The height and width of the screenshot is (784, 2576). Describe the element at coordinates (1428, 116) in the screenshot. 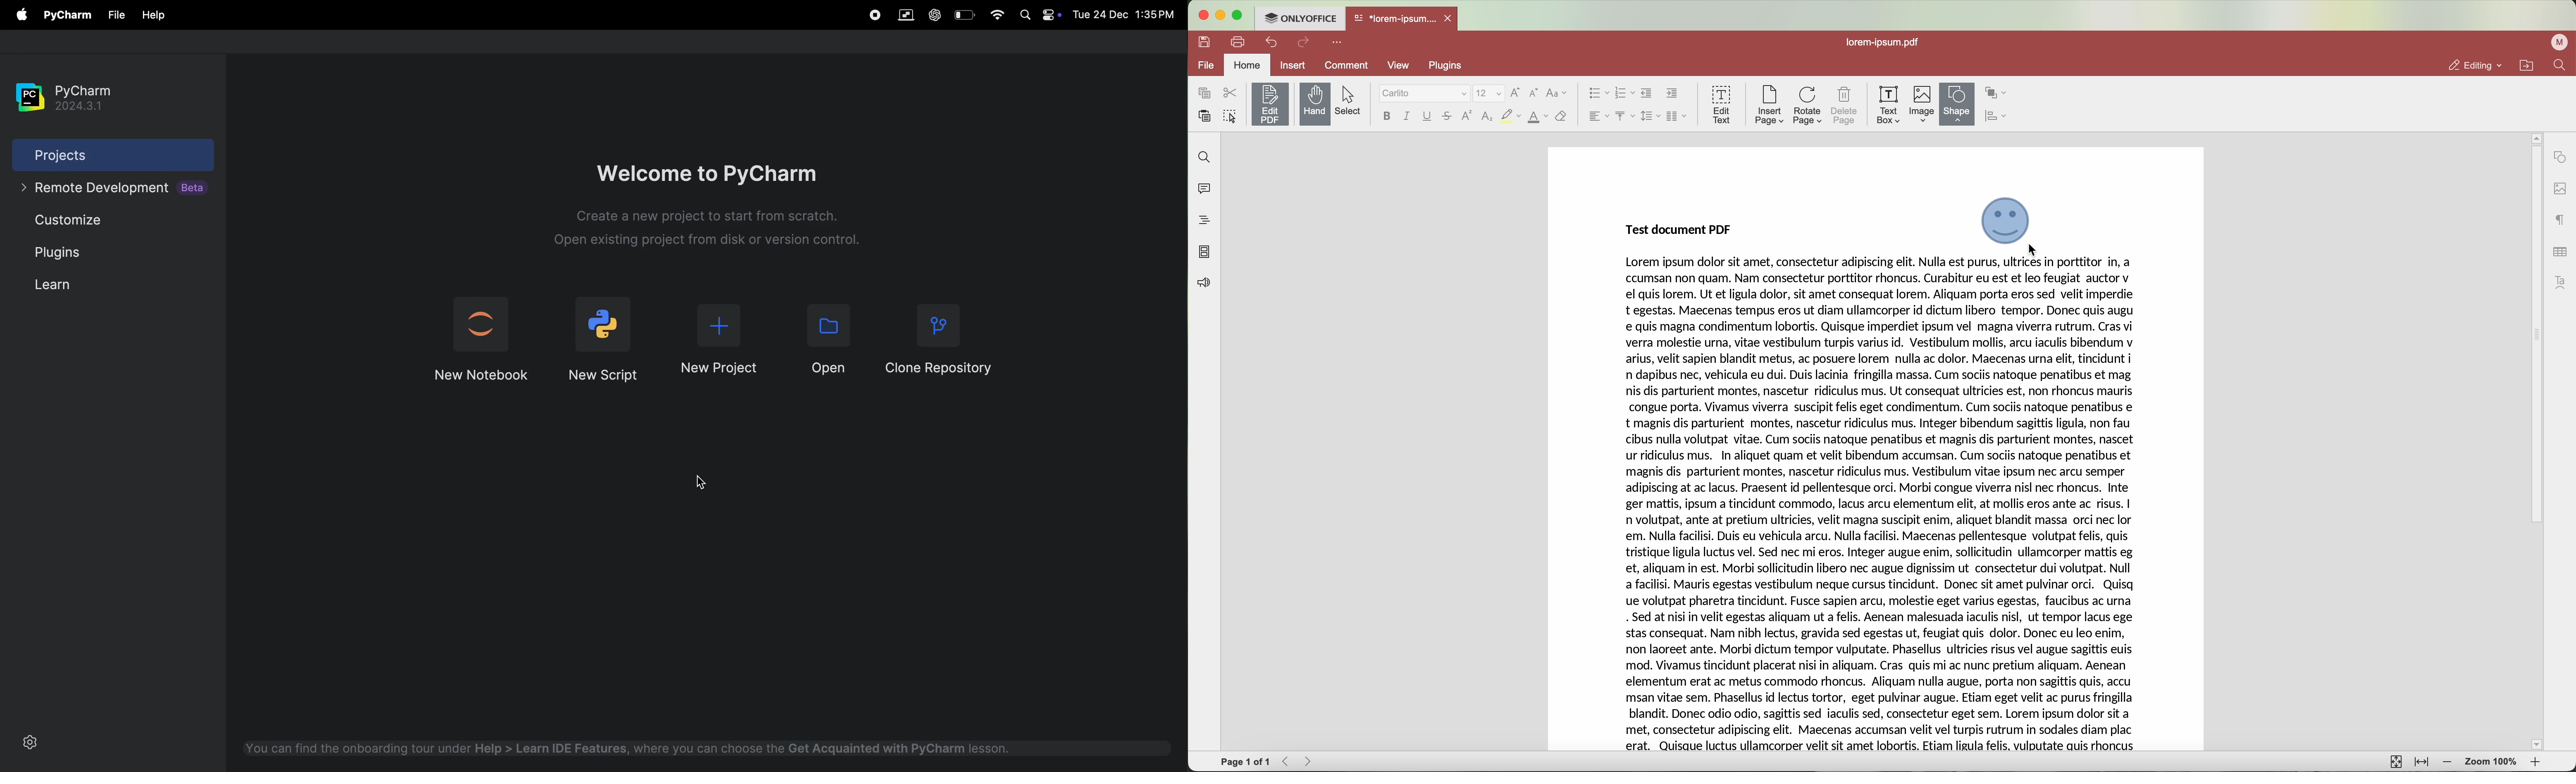

I see `underline` at that location.